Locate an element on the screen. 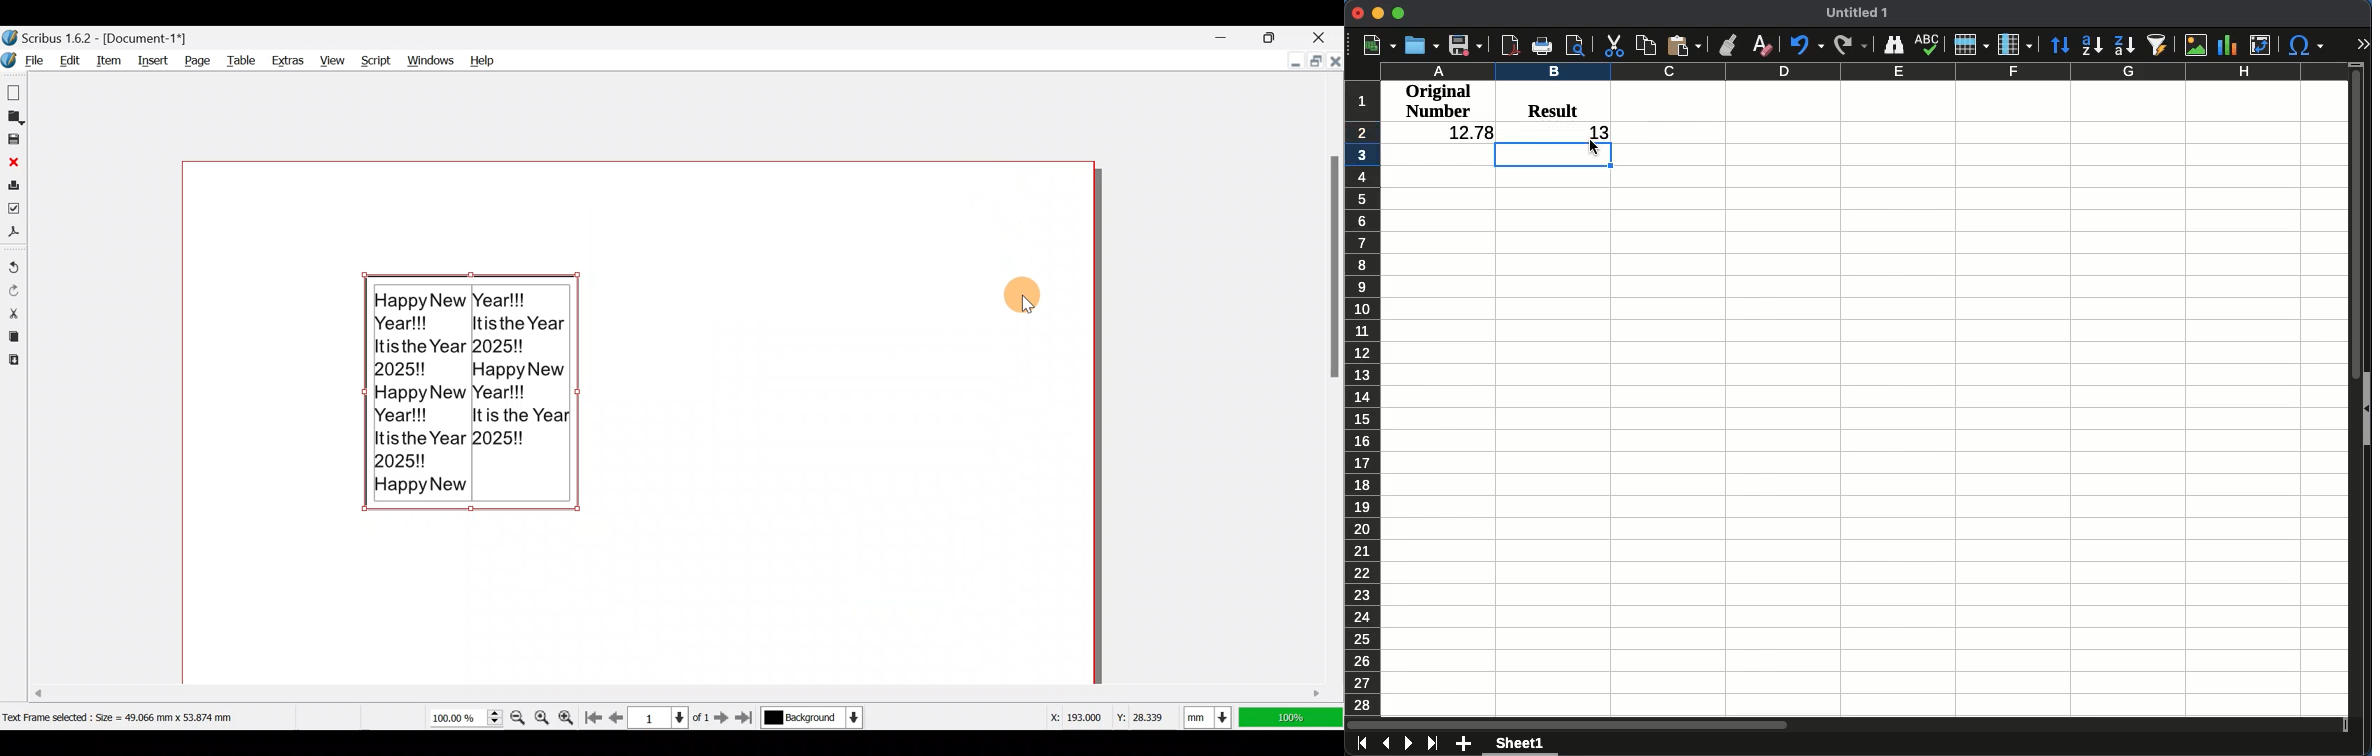 Image resolution: width=2380 pixels, height=756 pixels. scroll is located at coordinates (2350, 387).